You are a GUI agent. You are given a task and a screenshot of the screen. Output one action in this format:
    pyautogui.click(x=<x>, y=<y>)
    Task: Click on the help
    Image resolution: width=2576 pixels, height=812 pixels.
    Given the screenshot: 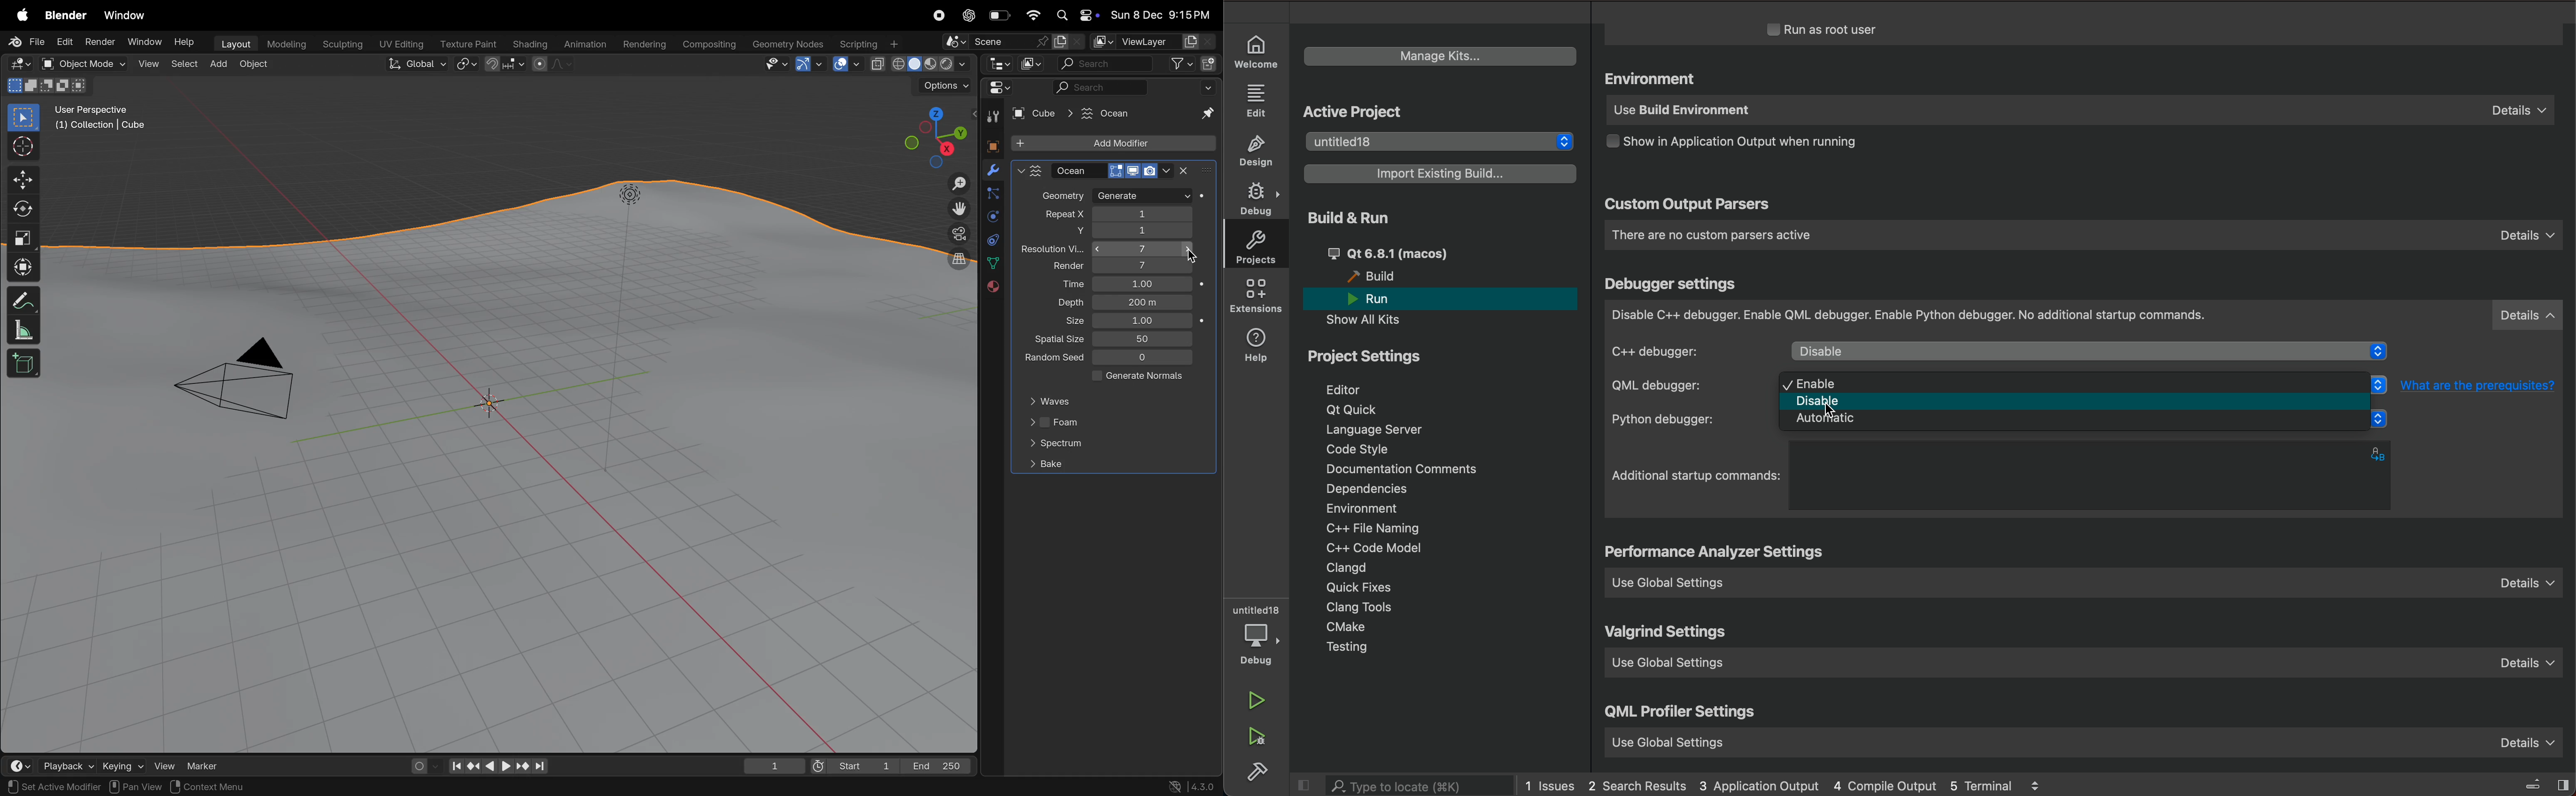 What is the action you would take?
    pyautogui.click(x=186, y=45)
    